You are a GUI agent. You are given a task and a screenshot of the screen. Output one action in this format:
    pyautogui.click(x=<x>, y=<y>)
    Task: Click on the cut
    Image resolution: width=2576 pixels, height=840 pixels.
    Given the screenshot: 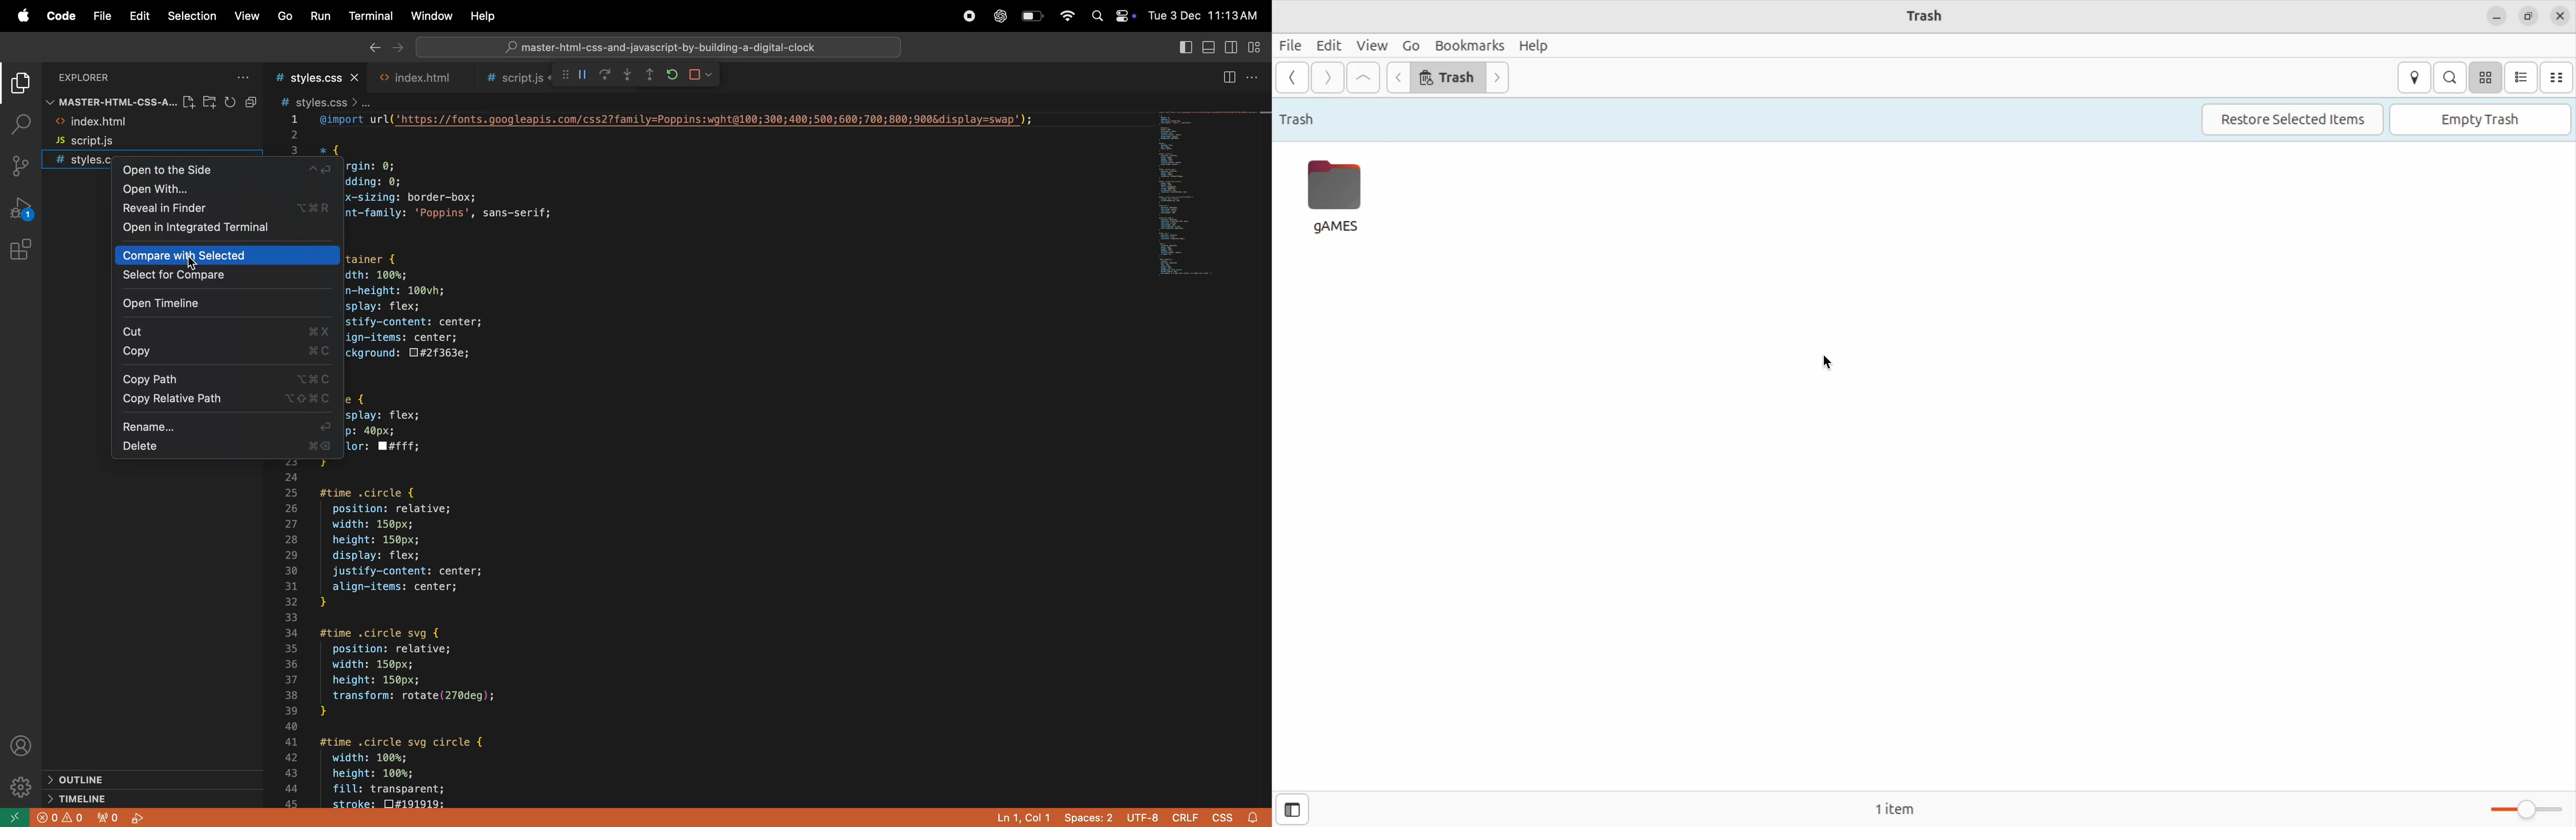 What is the action you would take?
    pyautogui.click(x=225, y=331)
    